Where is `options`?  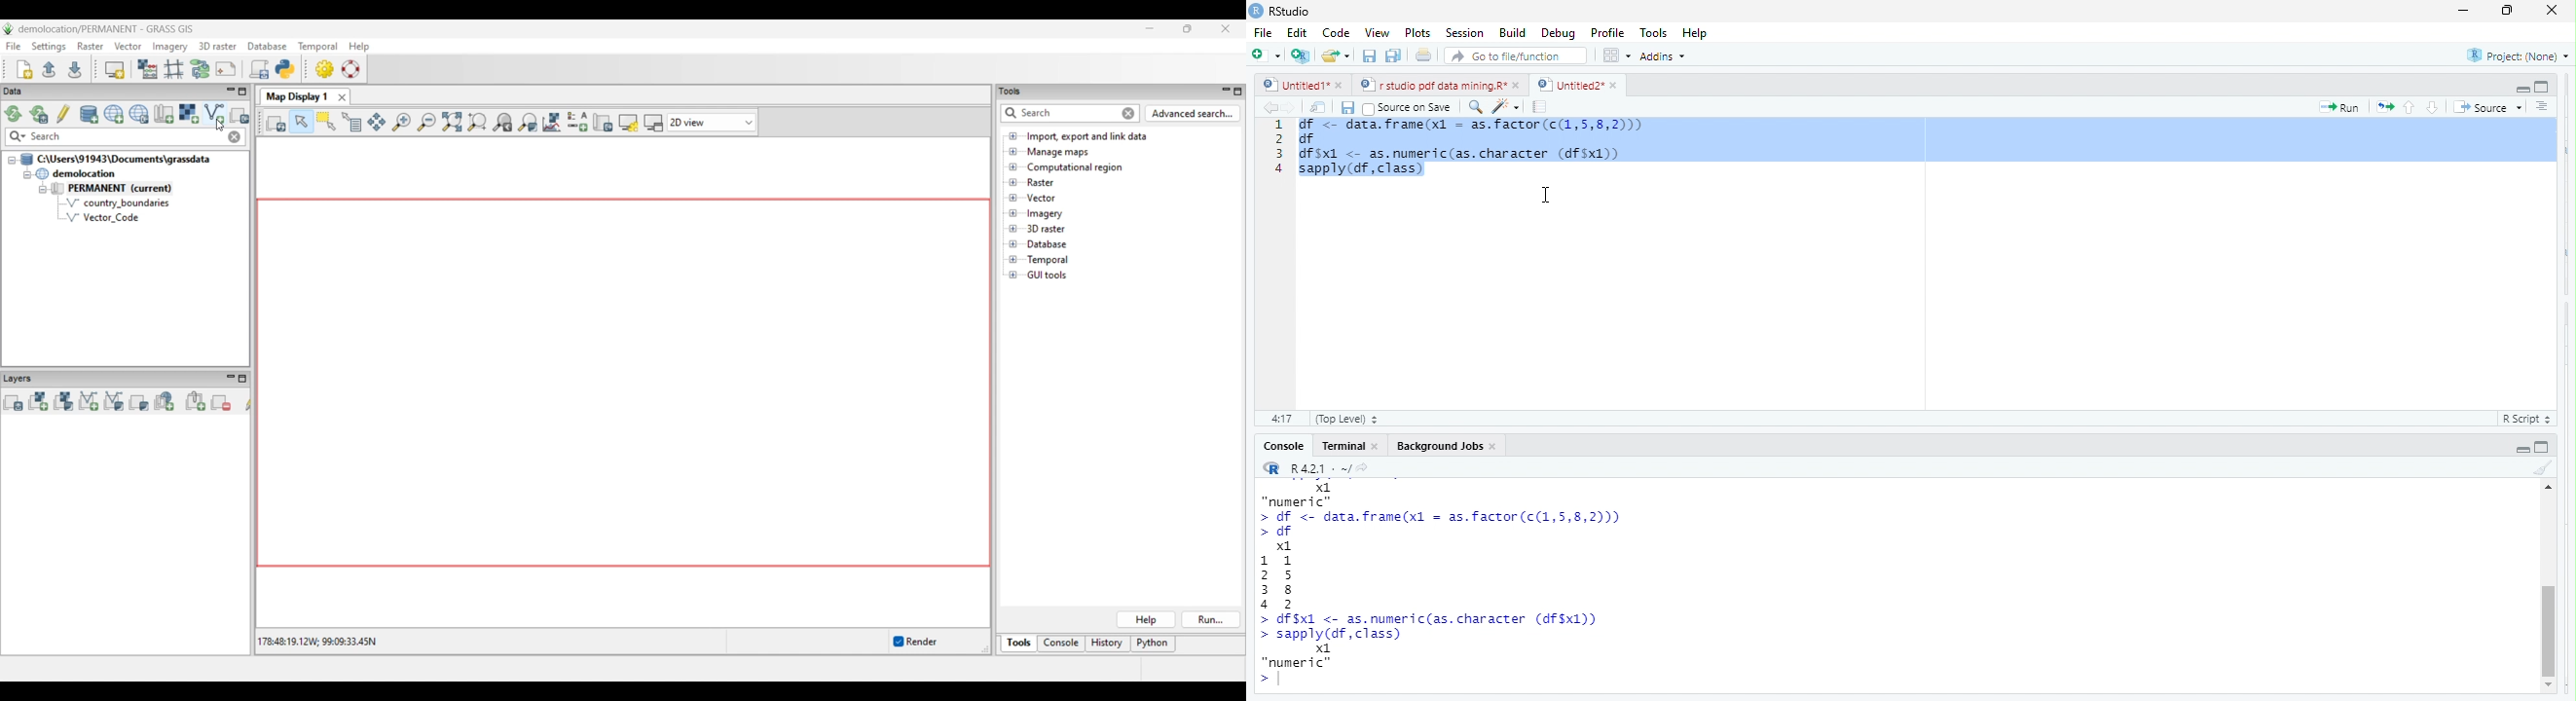 options is located at coordinates (1617, 55).